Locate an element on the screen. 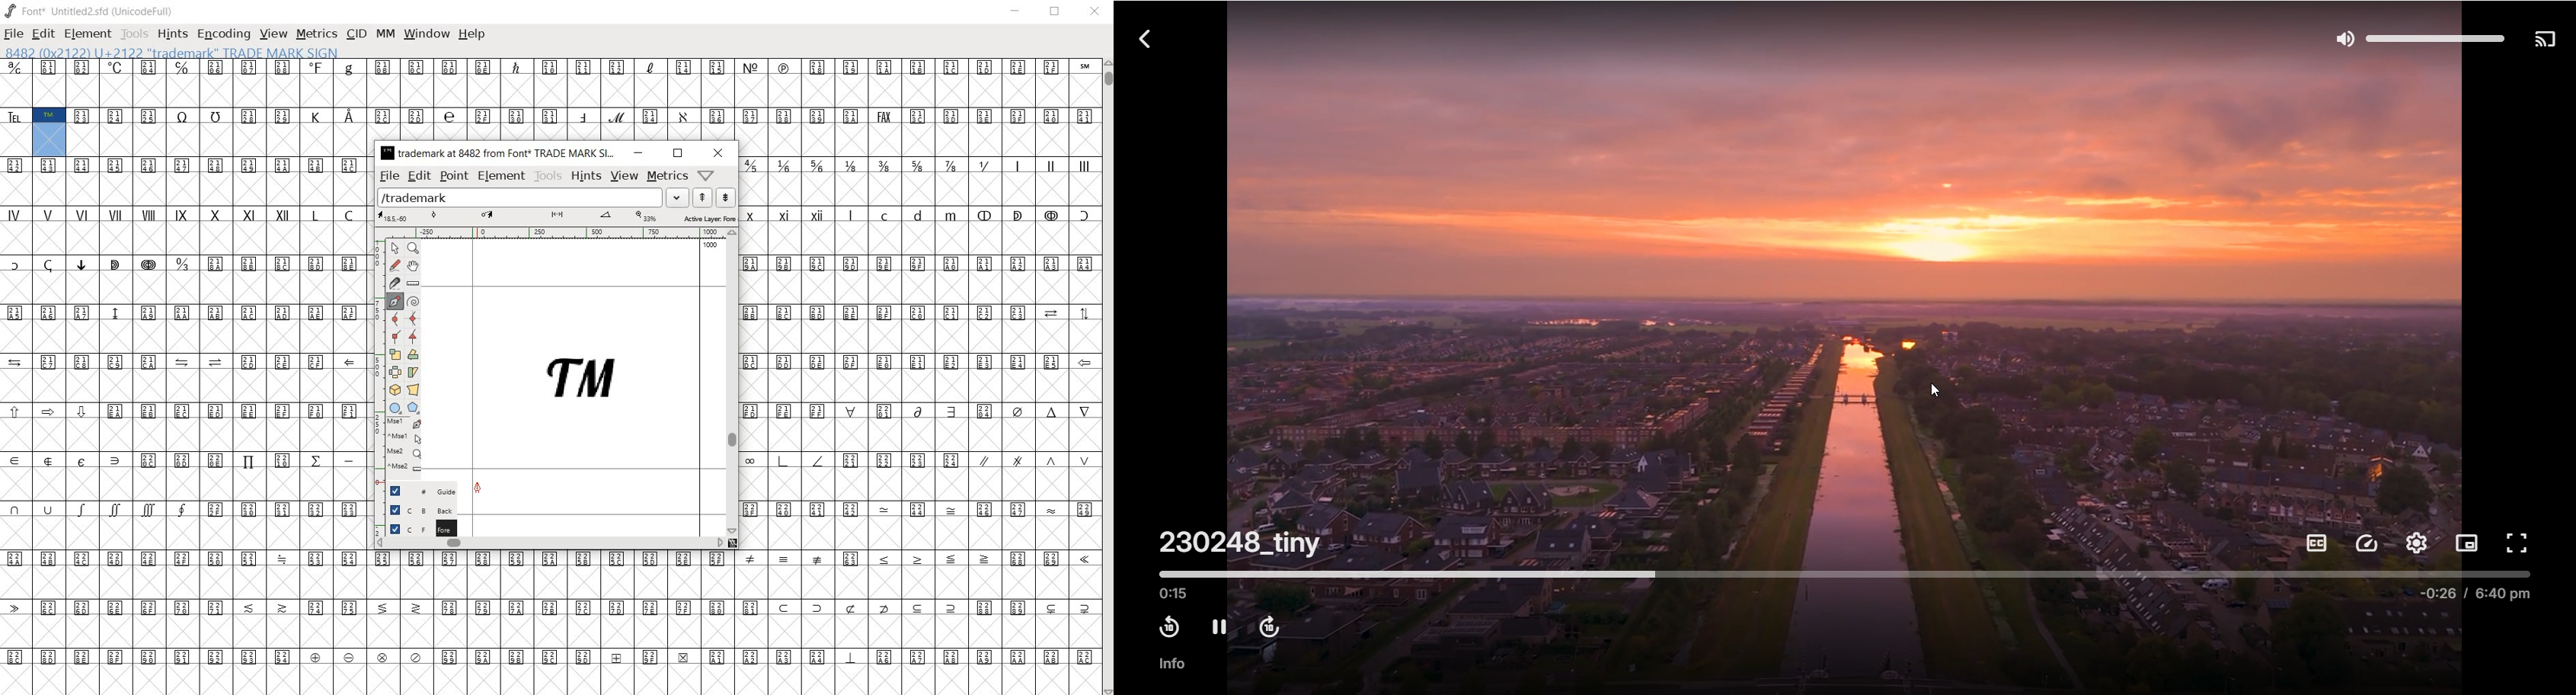 This screenshot has width=2576, height=700. special characters is located at coordinates (98, 279).